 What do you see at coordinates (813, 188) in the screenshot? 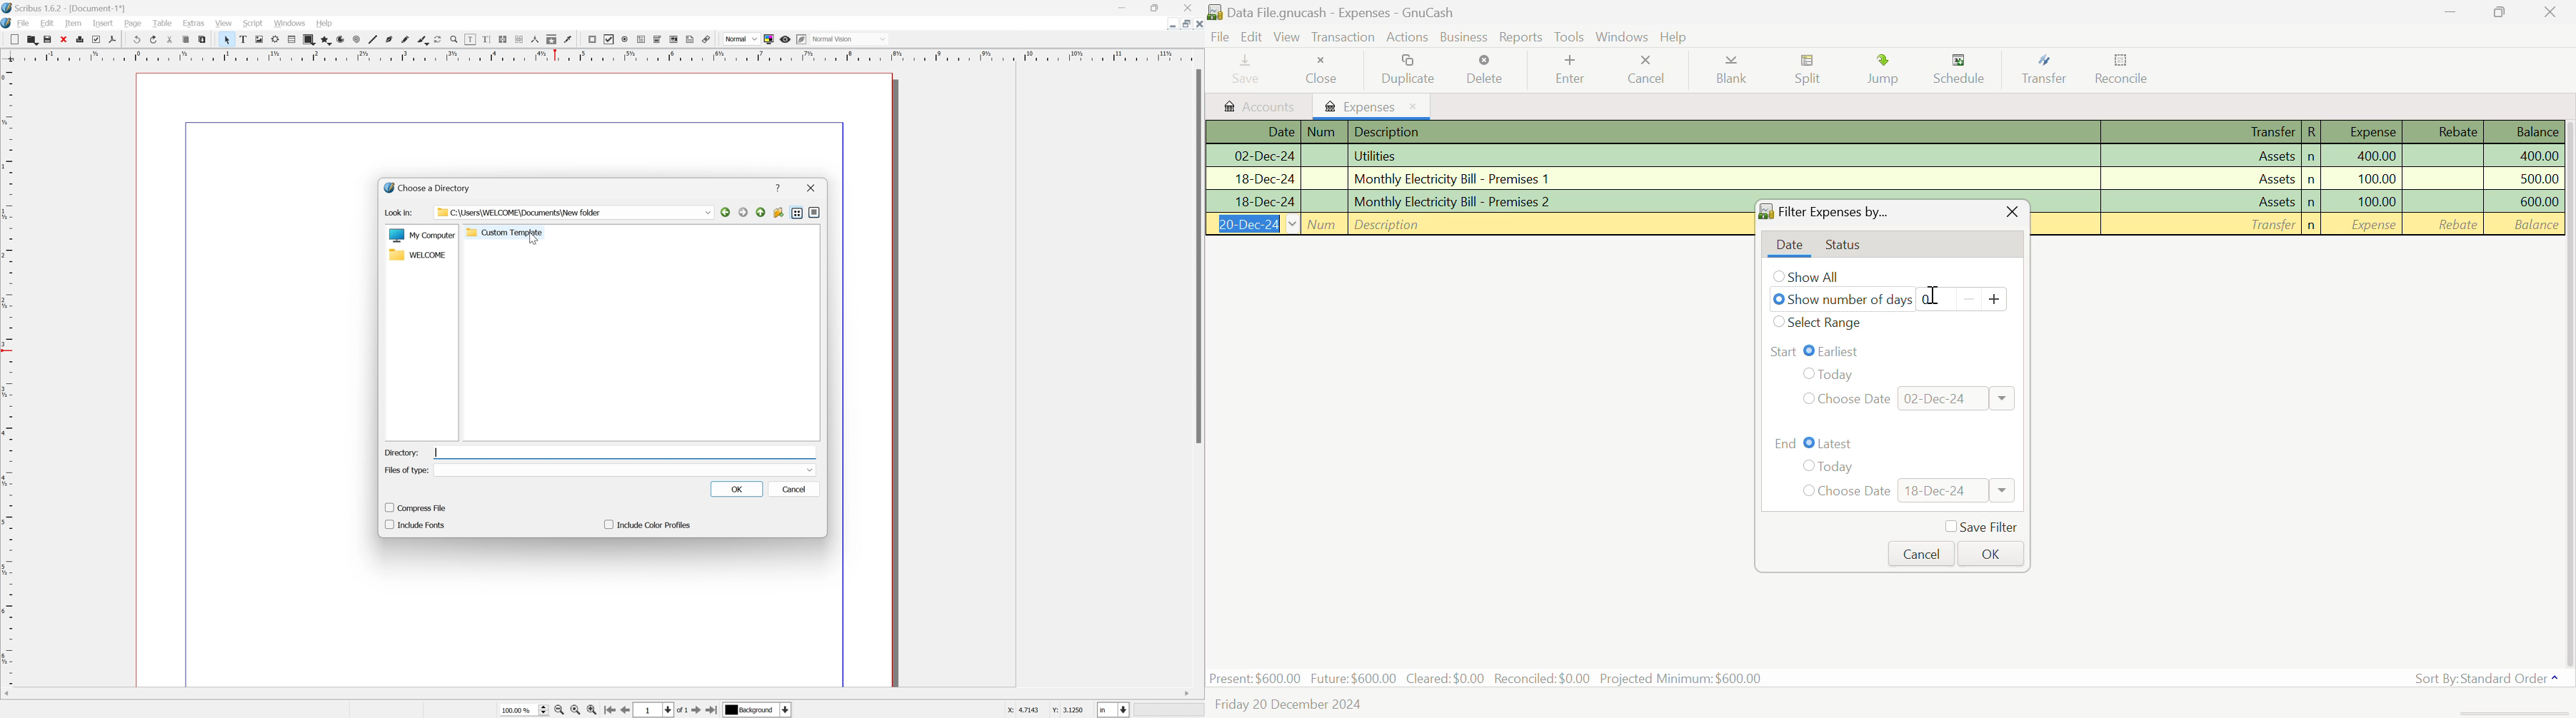
I see `close` at bounding box center [813, 188].